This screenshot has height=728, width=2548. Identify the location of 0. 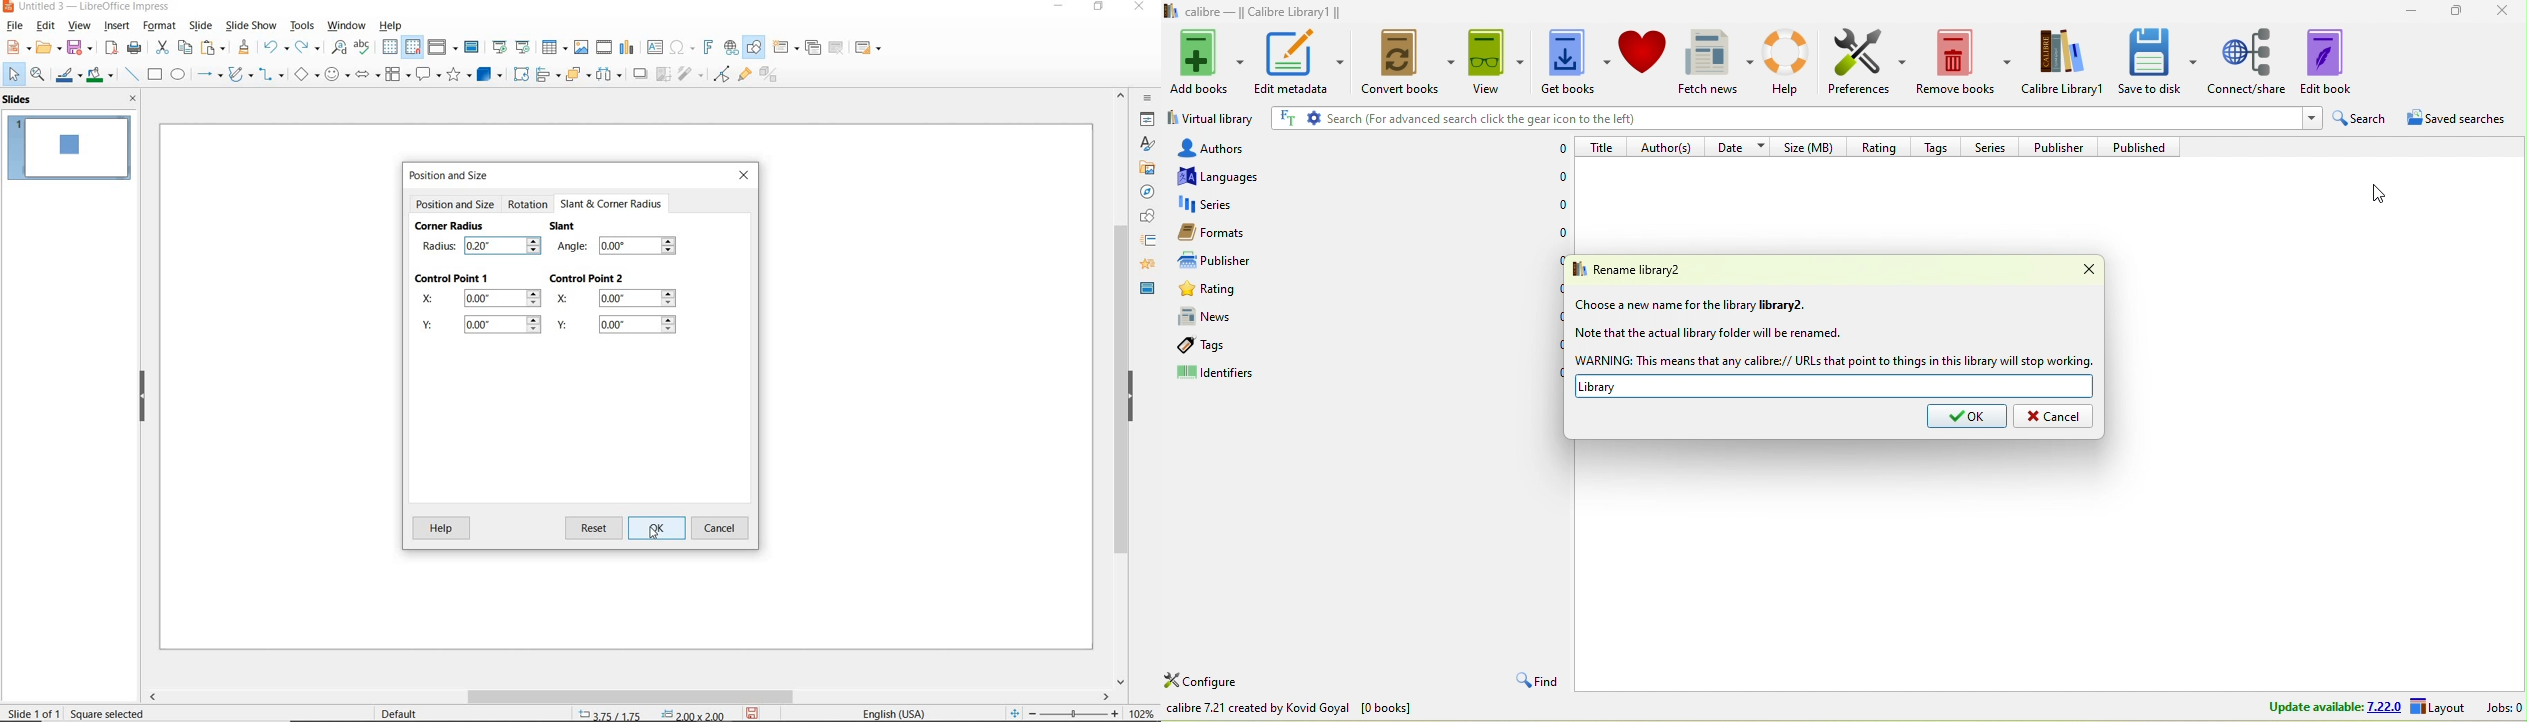
(1554, 258).